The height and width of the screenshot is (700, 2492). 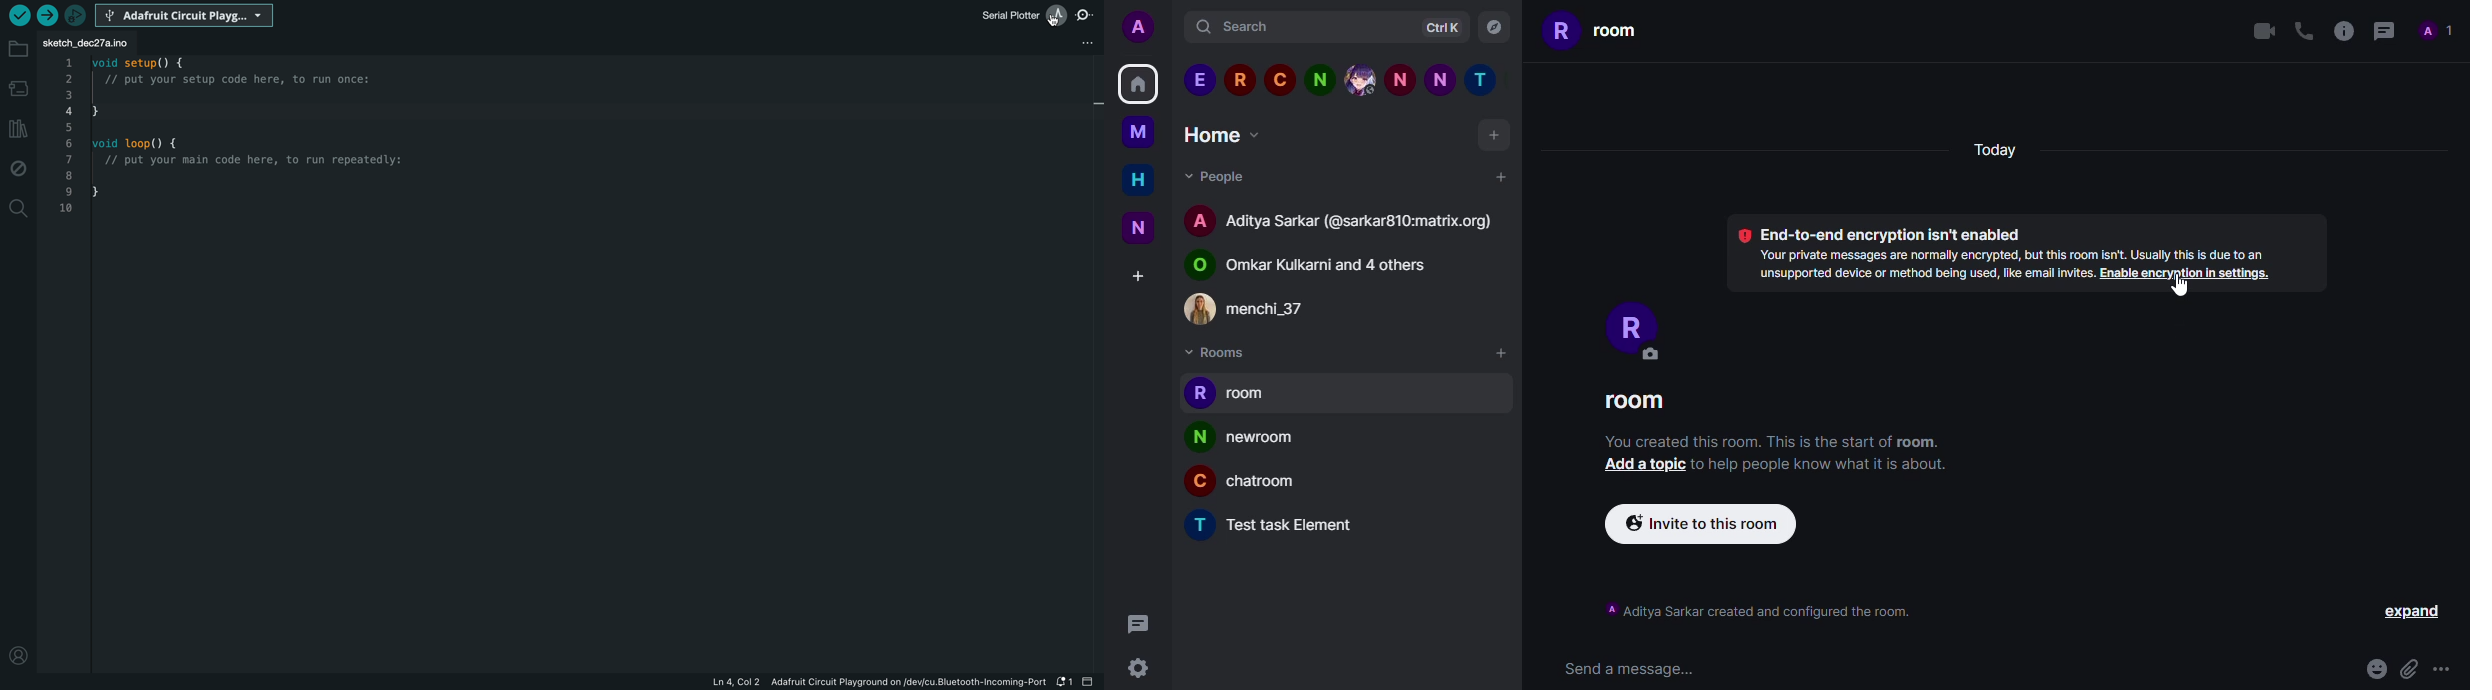 I want to click on new, so click(x=1138, y=227).